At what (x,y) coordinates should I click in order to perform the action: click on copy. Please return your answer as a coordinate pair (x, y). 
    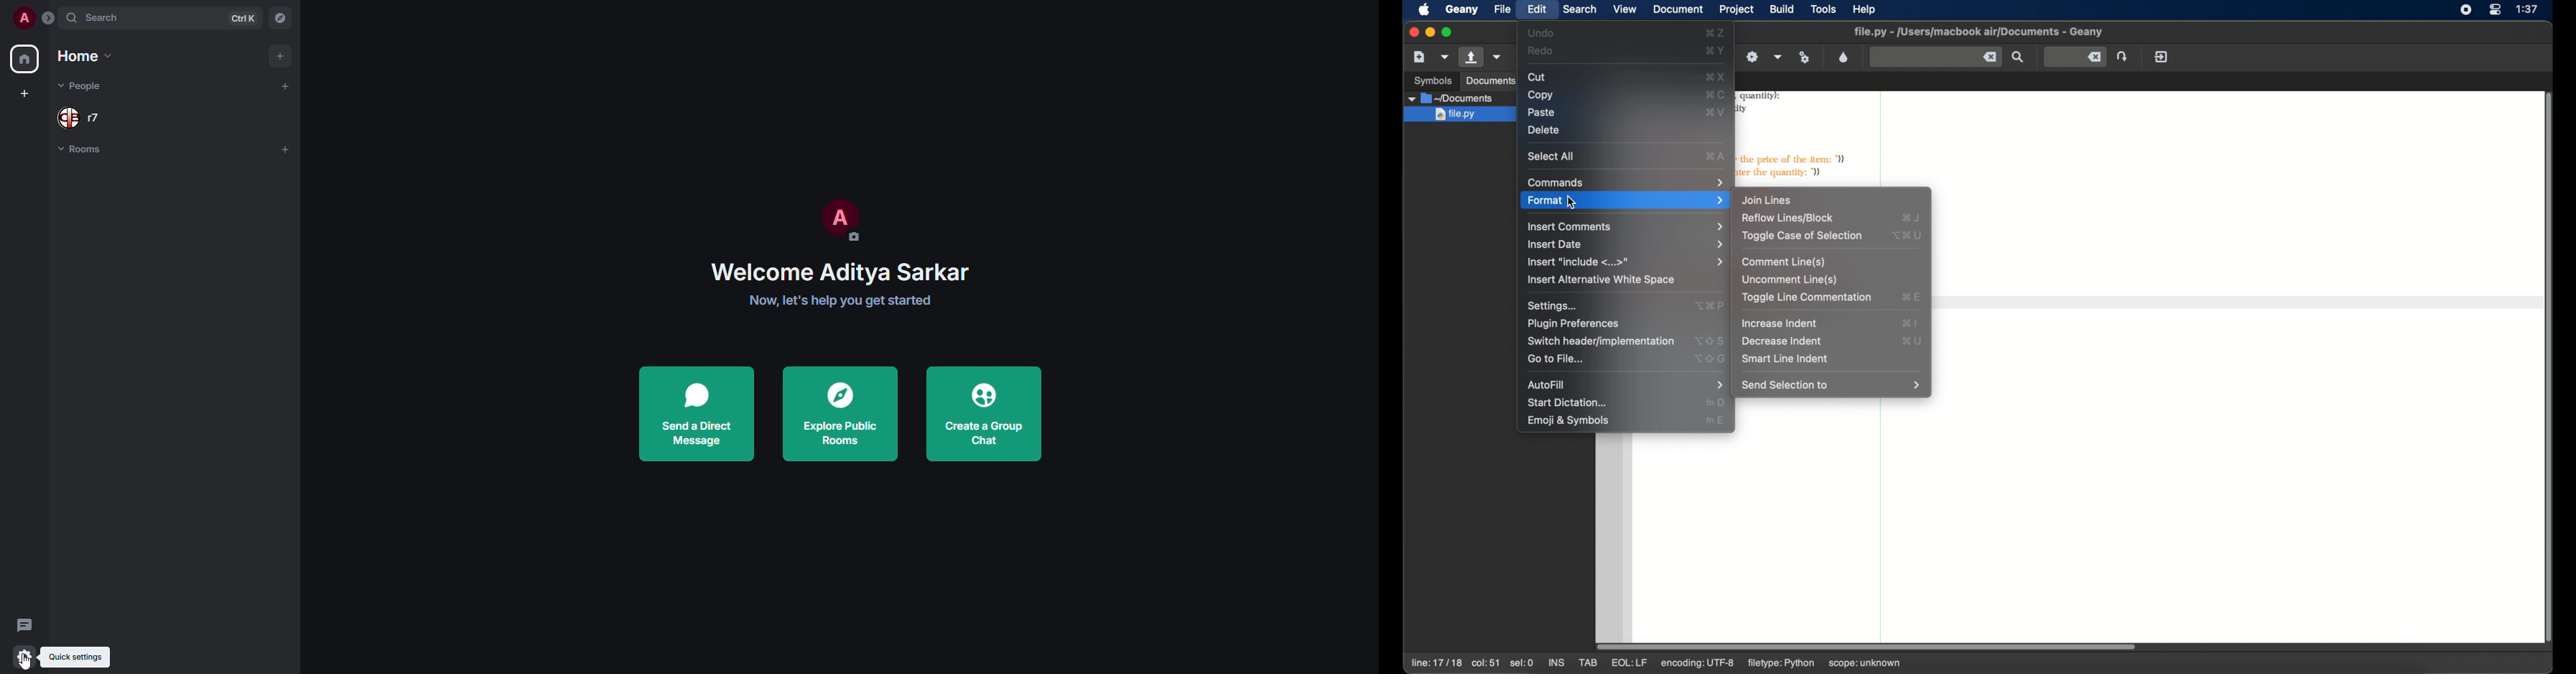
    Looking at the image, I should click on (1540, 95).